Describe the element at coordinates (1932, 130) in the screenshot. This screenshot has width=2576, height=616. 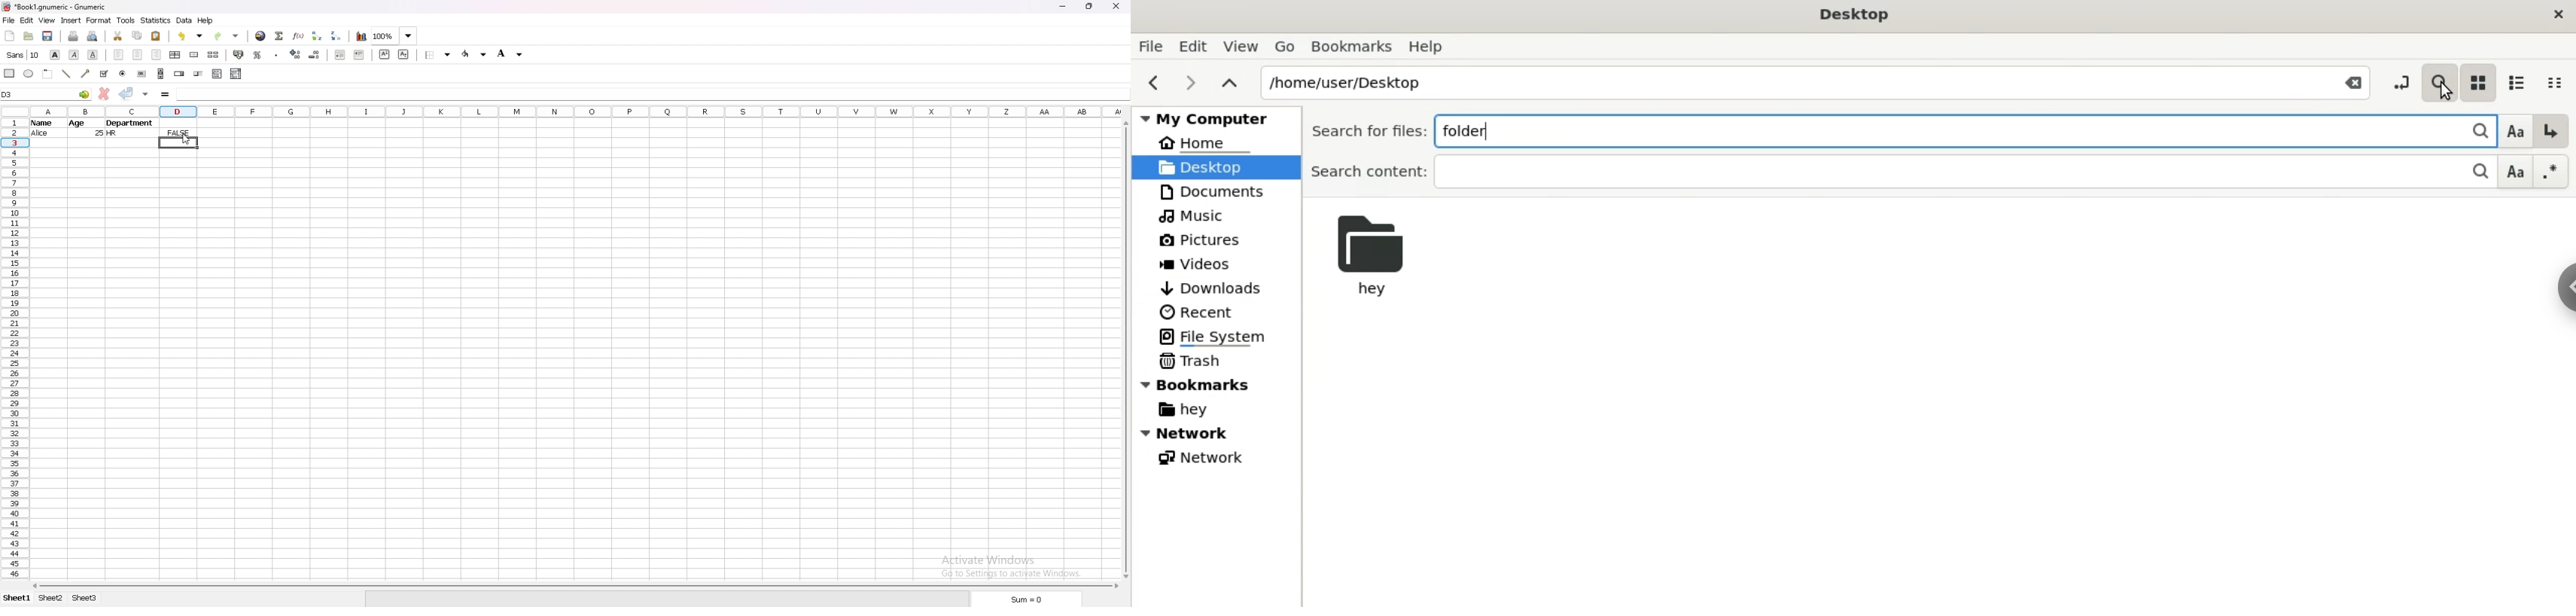
I see `folders` at that location.